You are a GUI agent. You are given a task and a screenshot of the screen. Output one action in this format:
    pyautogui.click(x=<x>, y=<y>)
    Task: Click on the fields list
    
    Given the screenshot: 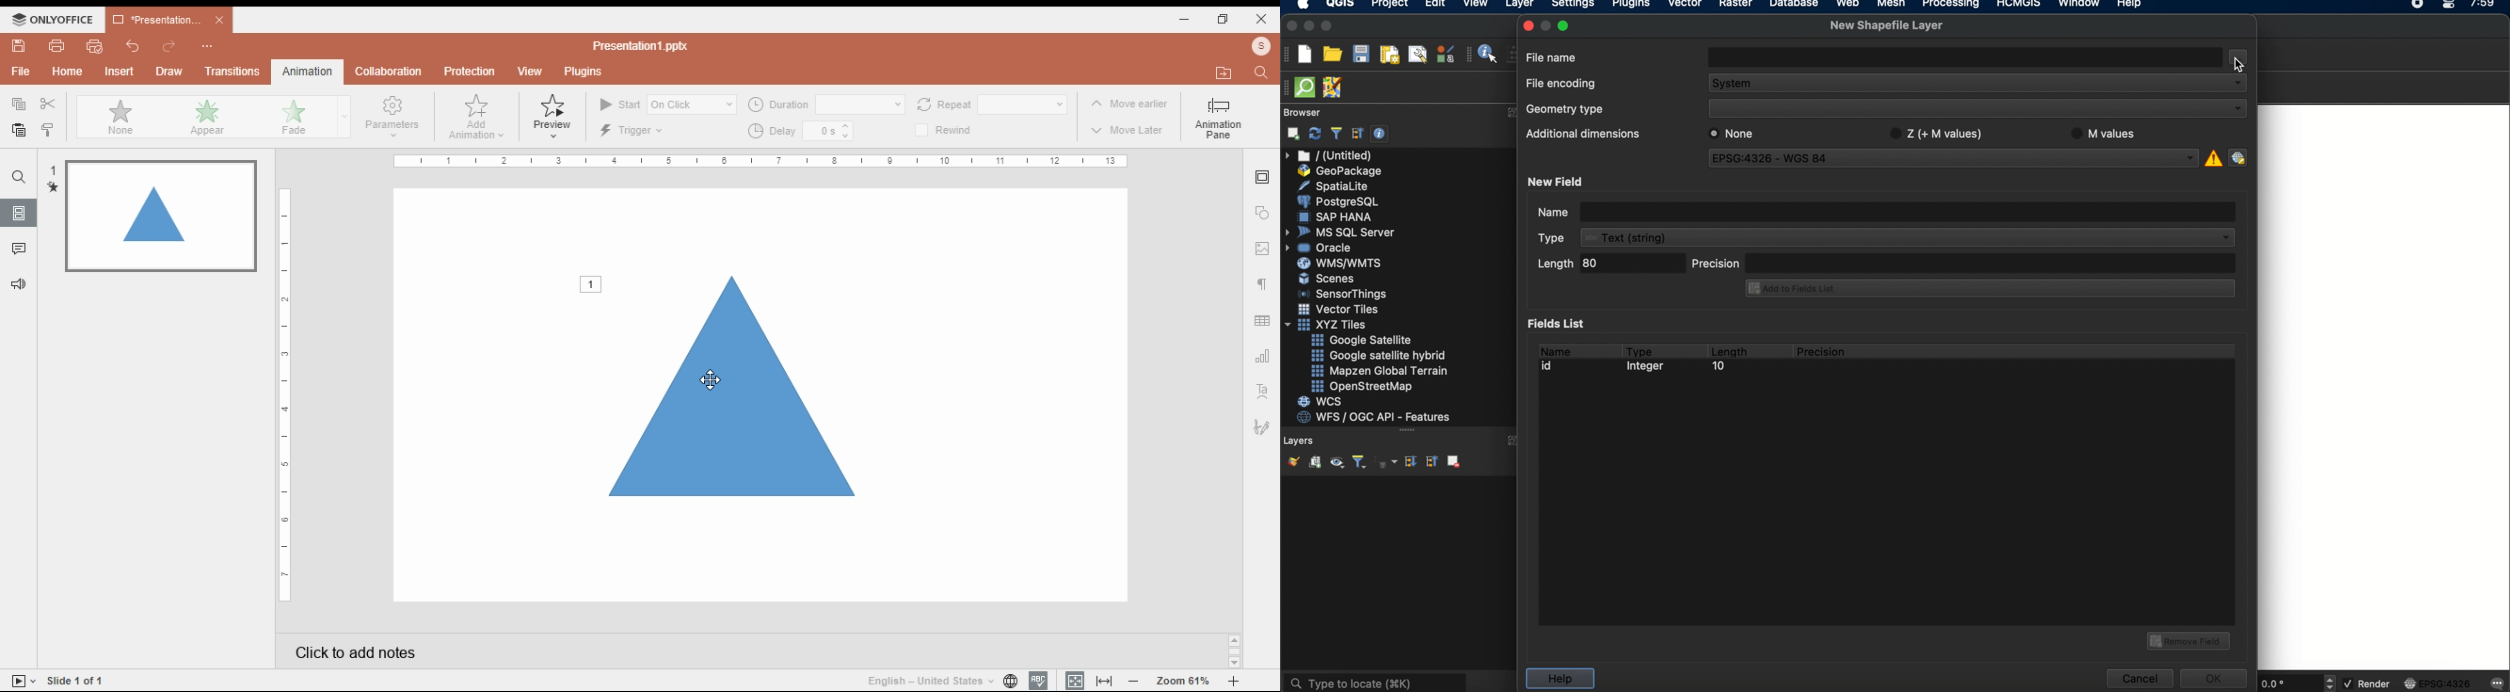 What is the action you would take?
    pyautogui.click(x=1559, y=323)
    